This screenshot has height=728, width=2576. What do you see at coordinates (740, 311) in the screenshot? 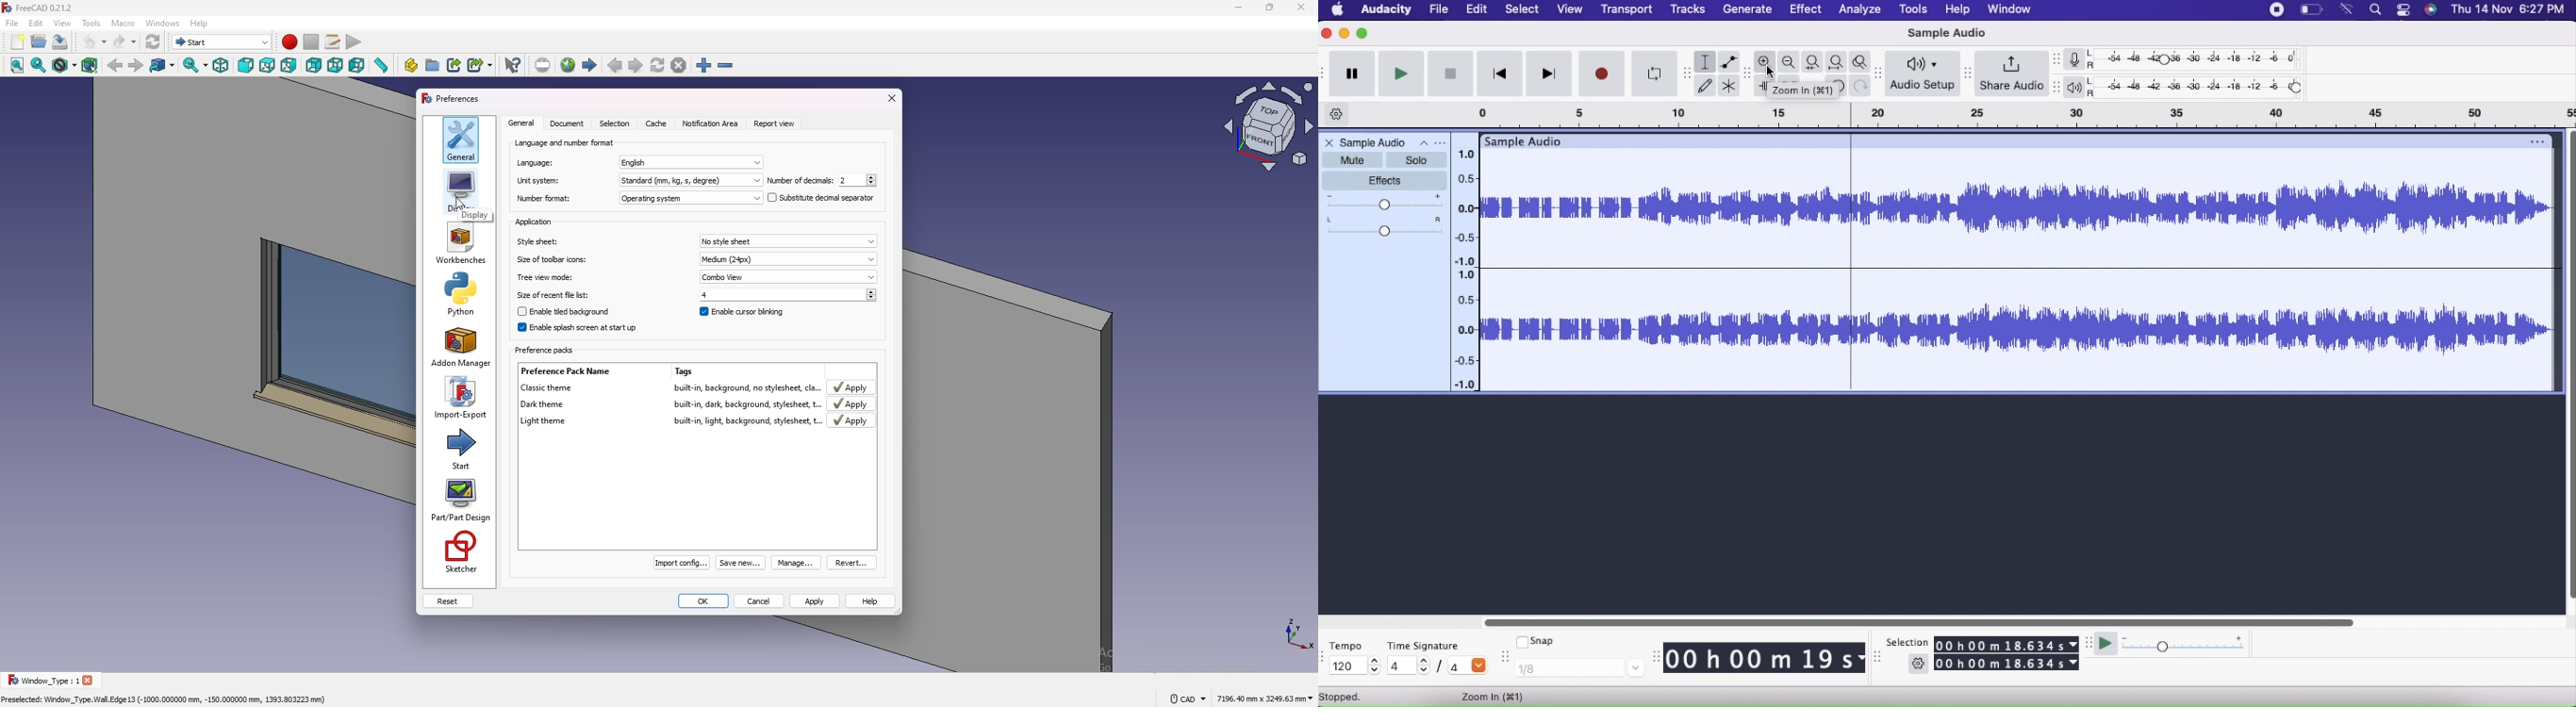
I see `enable cursor blinking` at bounding box center [740, 311].